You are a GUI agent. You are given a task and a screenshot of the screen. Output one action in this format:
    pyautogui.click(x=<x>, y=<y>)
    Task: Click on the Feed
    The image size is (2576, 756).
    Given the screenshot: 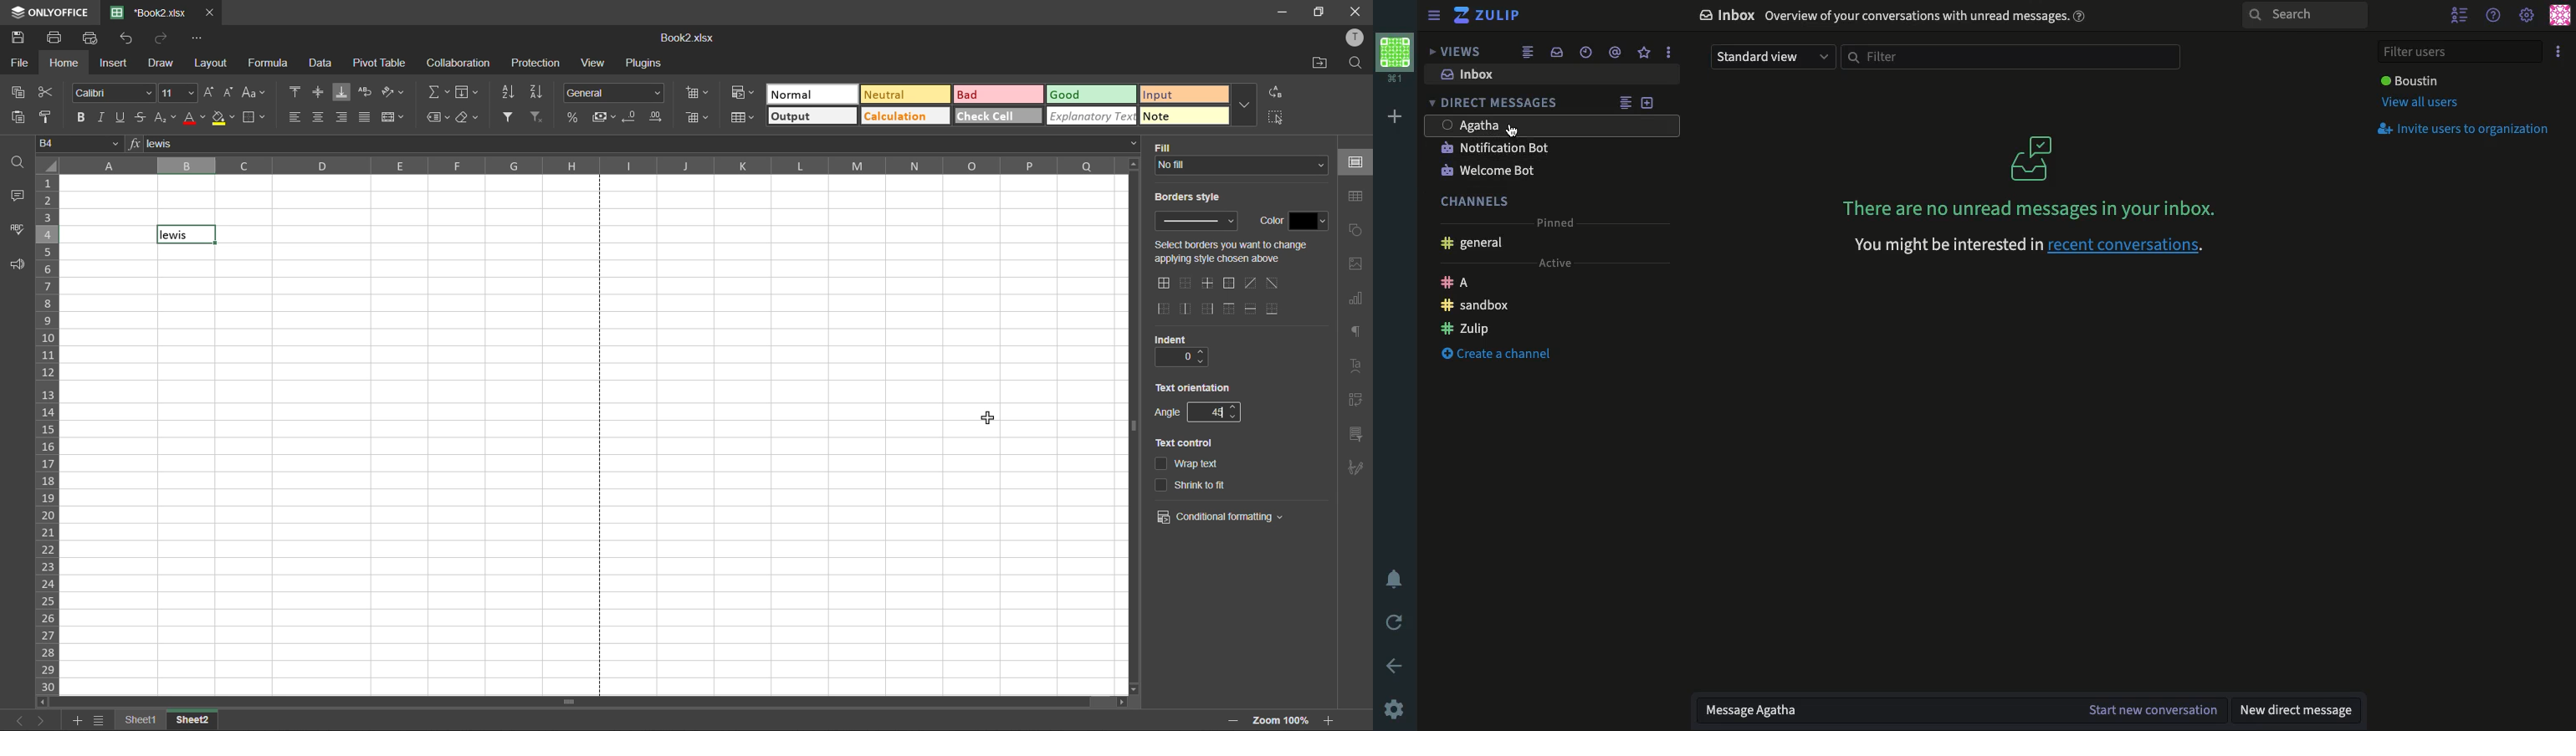 What is the action you would take?
    pyautogui.click(x=1626, y=101)
    